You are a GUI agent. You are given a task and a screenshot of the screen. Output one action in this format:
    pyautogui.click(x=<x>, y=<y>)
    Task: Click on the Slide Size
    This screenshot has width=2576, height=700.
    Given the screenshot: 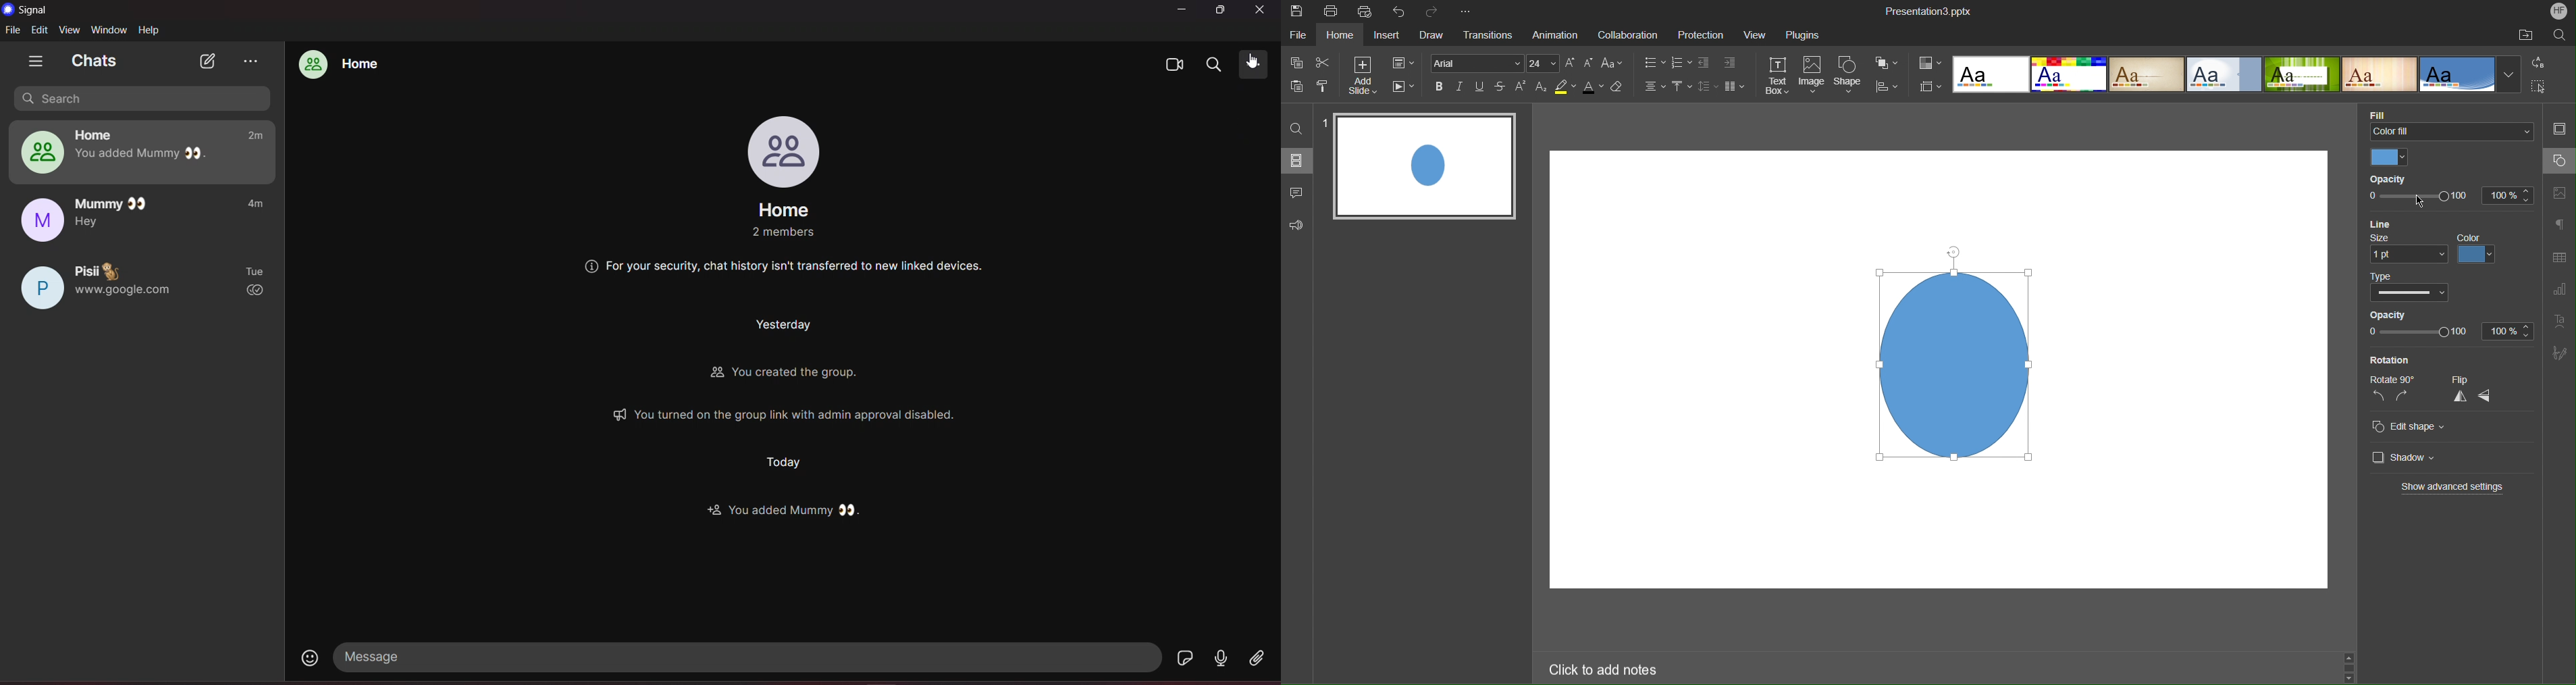 What is the action you would take?
    pyautogui.click(x=1931, y=86)
    